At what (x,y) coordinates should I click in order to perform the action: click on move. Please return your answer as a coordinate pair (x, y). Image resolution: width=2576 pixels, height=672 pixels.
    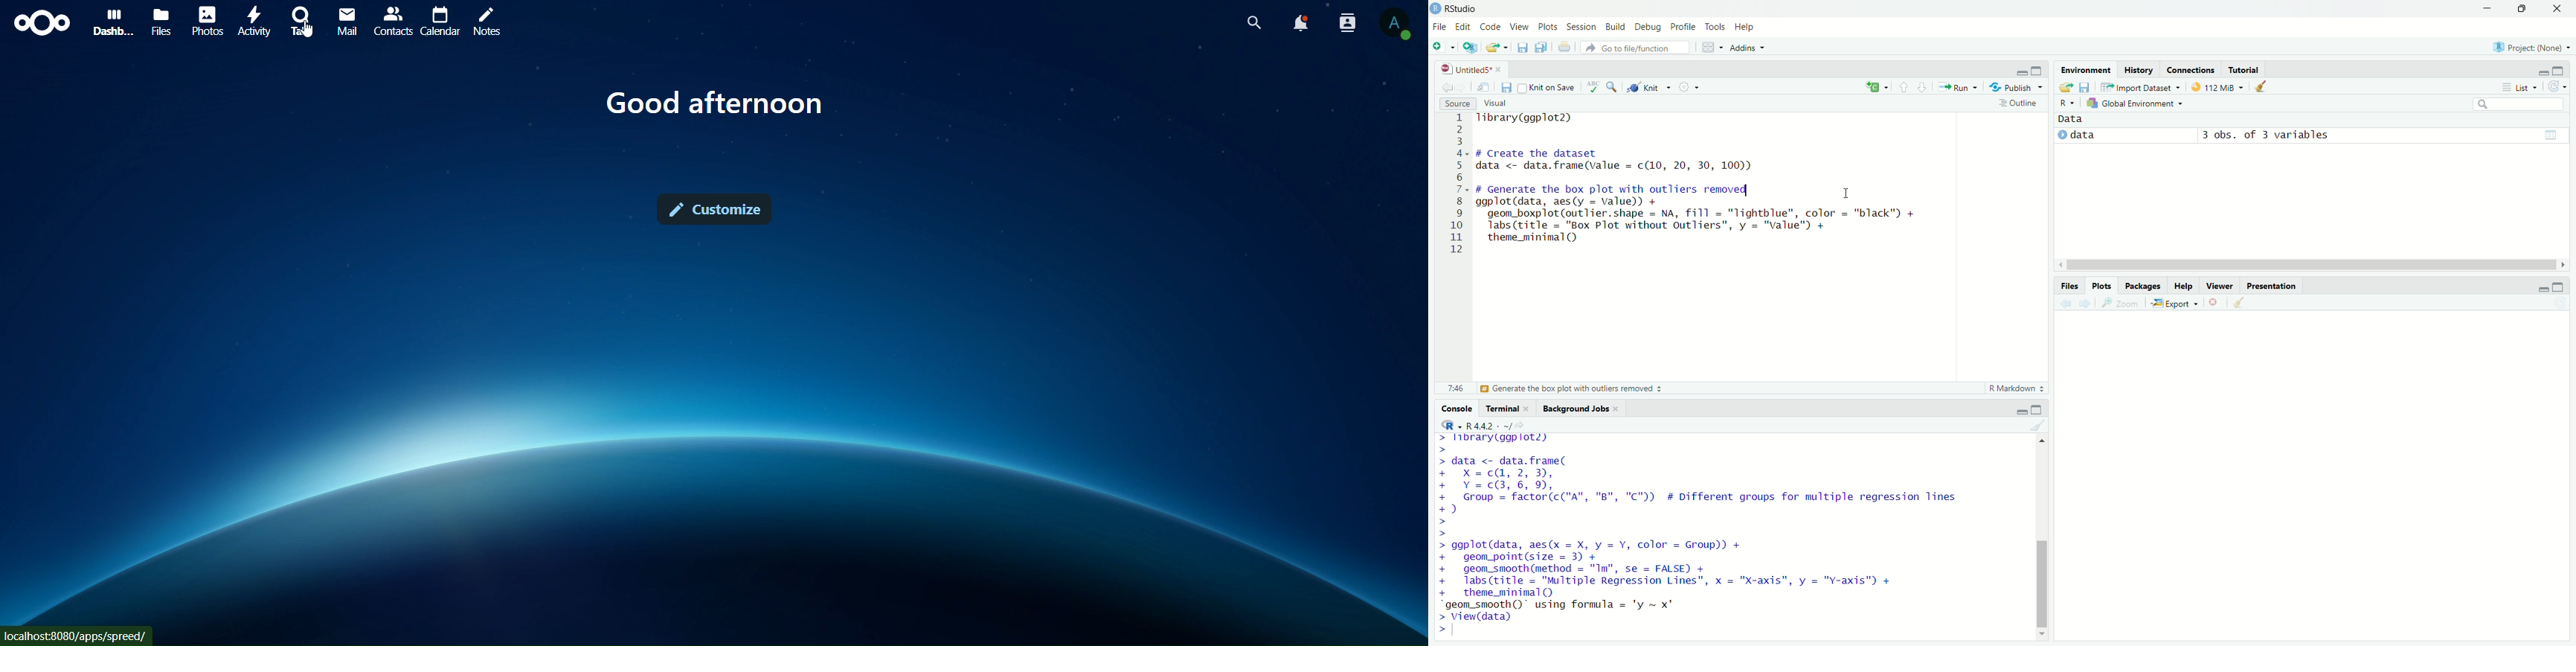
    Looking at the image, I should click on (1484, 88).